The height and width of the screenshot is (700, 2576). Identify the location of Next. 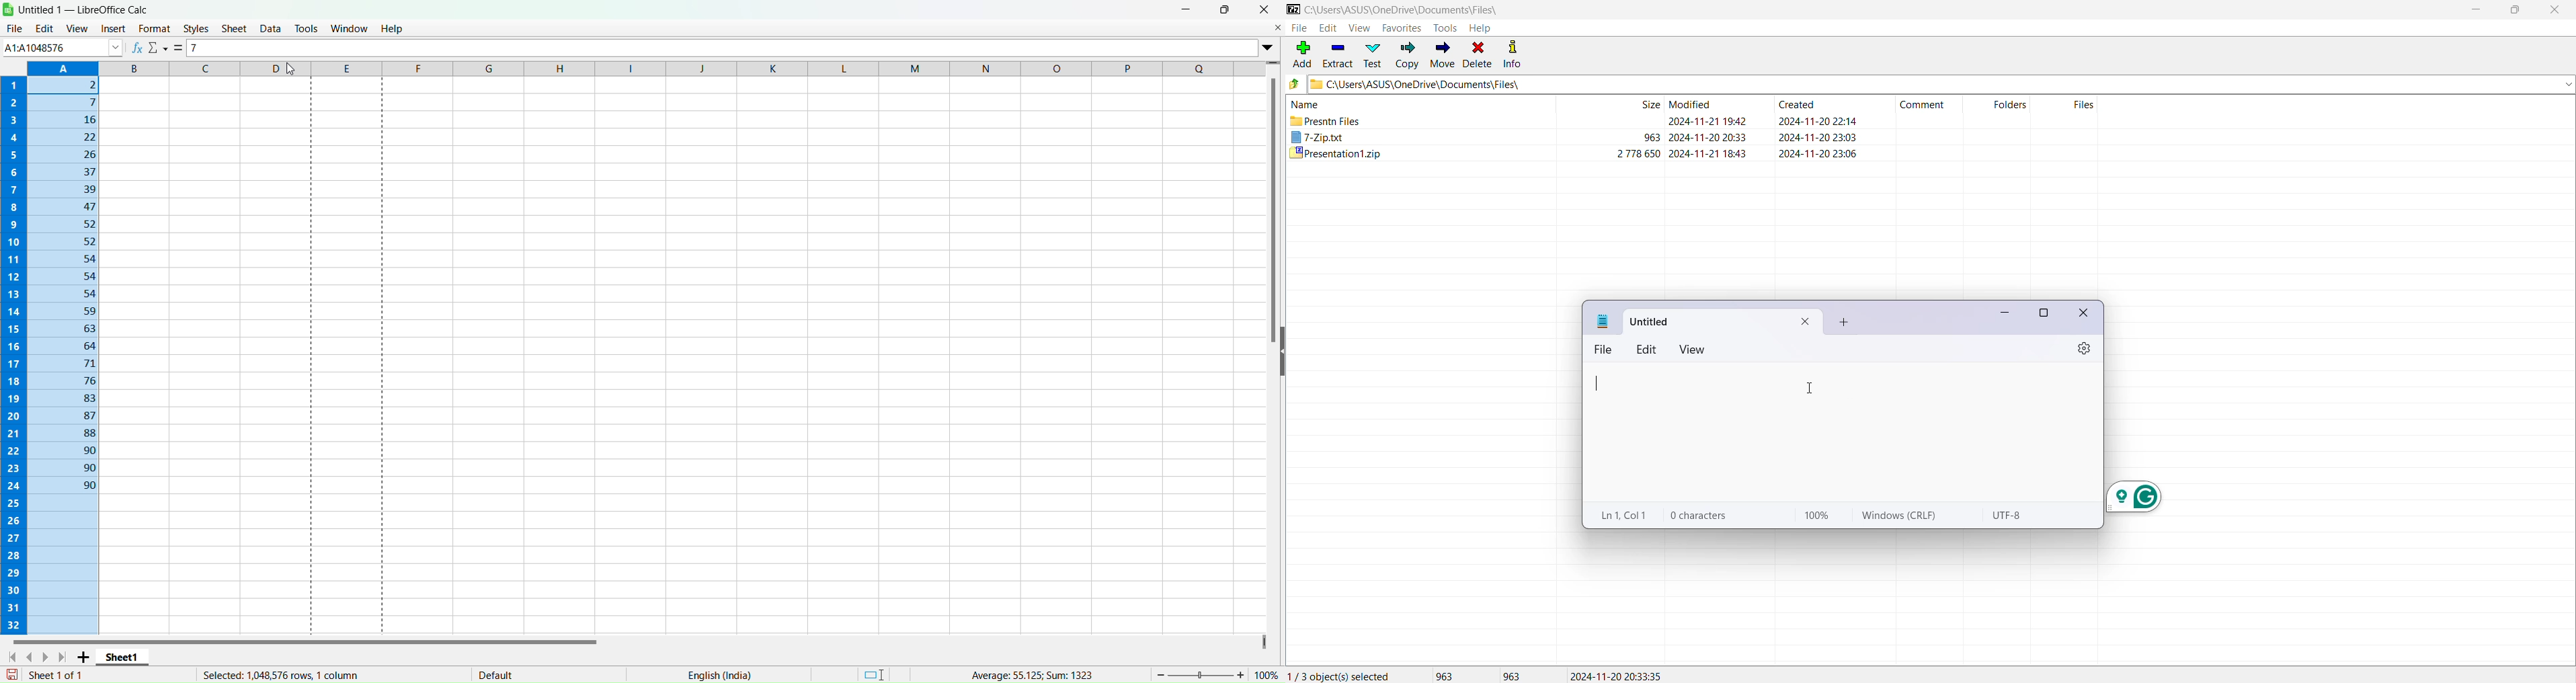
(49, 657).